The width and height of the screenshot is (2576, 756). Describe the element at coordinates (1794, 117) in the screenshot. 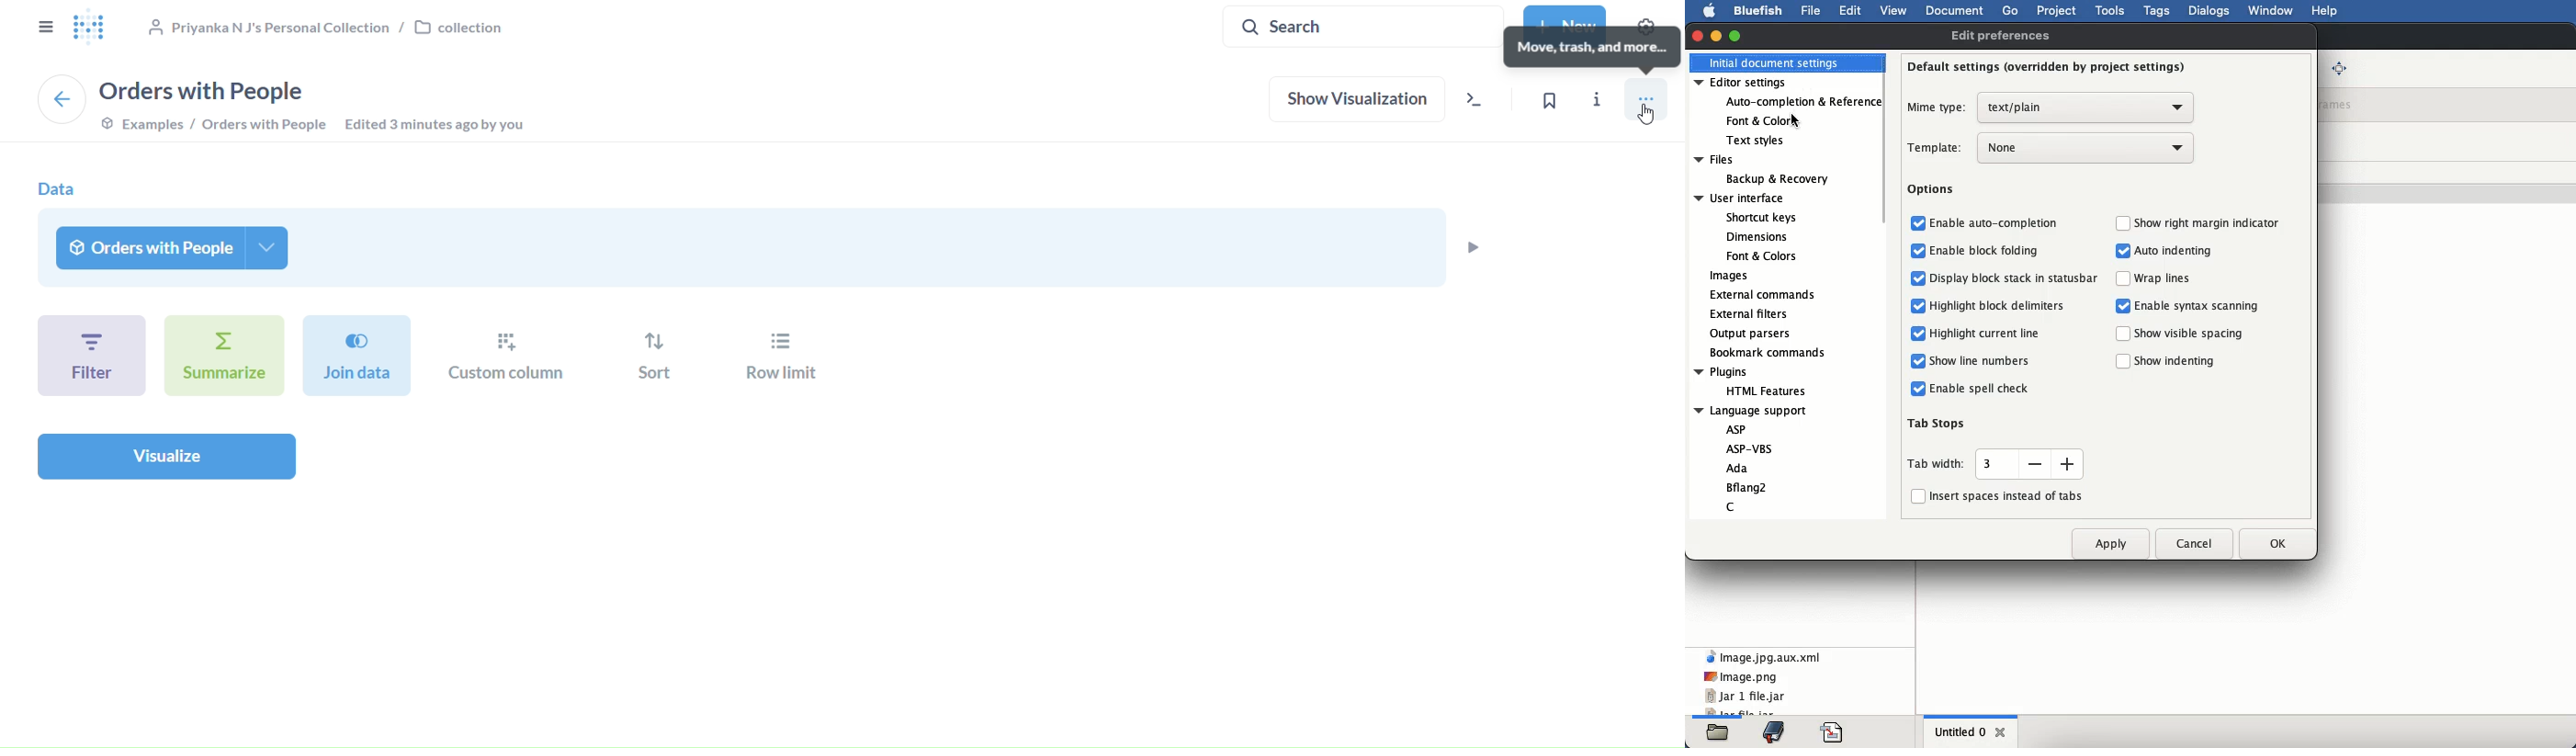

I see `Cursor` at that location.